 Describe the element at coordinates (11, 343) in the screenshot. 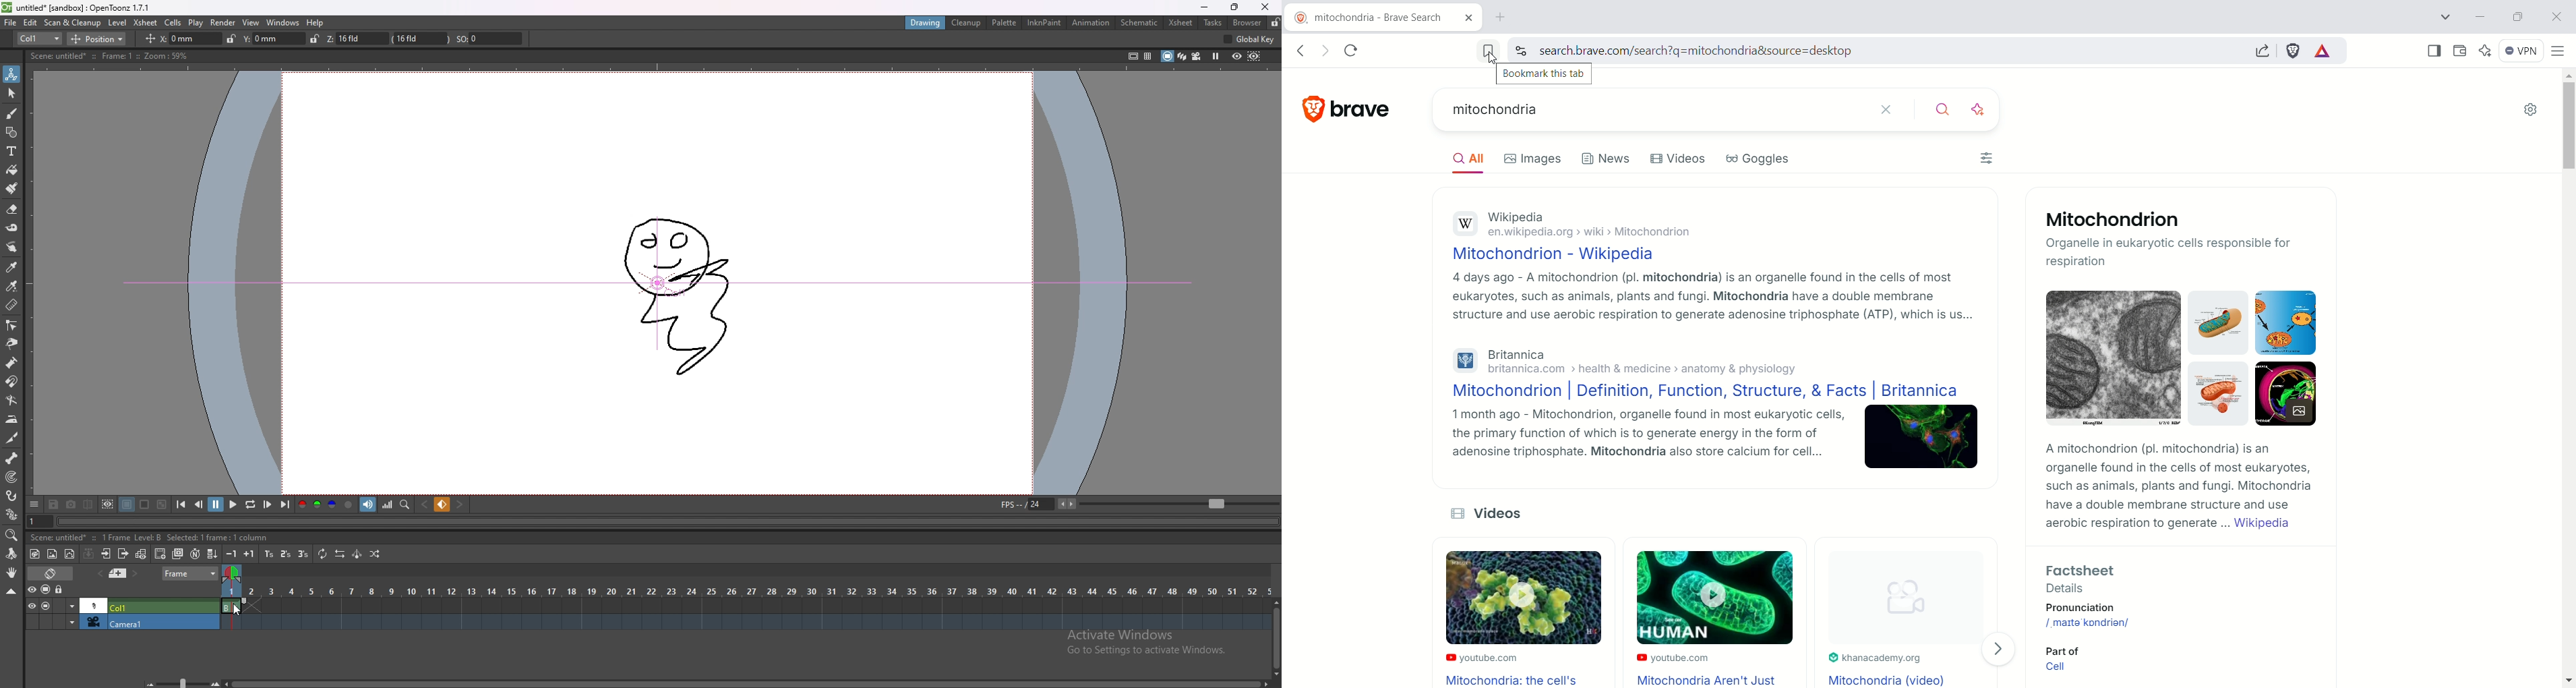

I see `pinch` at that location.